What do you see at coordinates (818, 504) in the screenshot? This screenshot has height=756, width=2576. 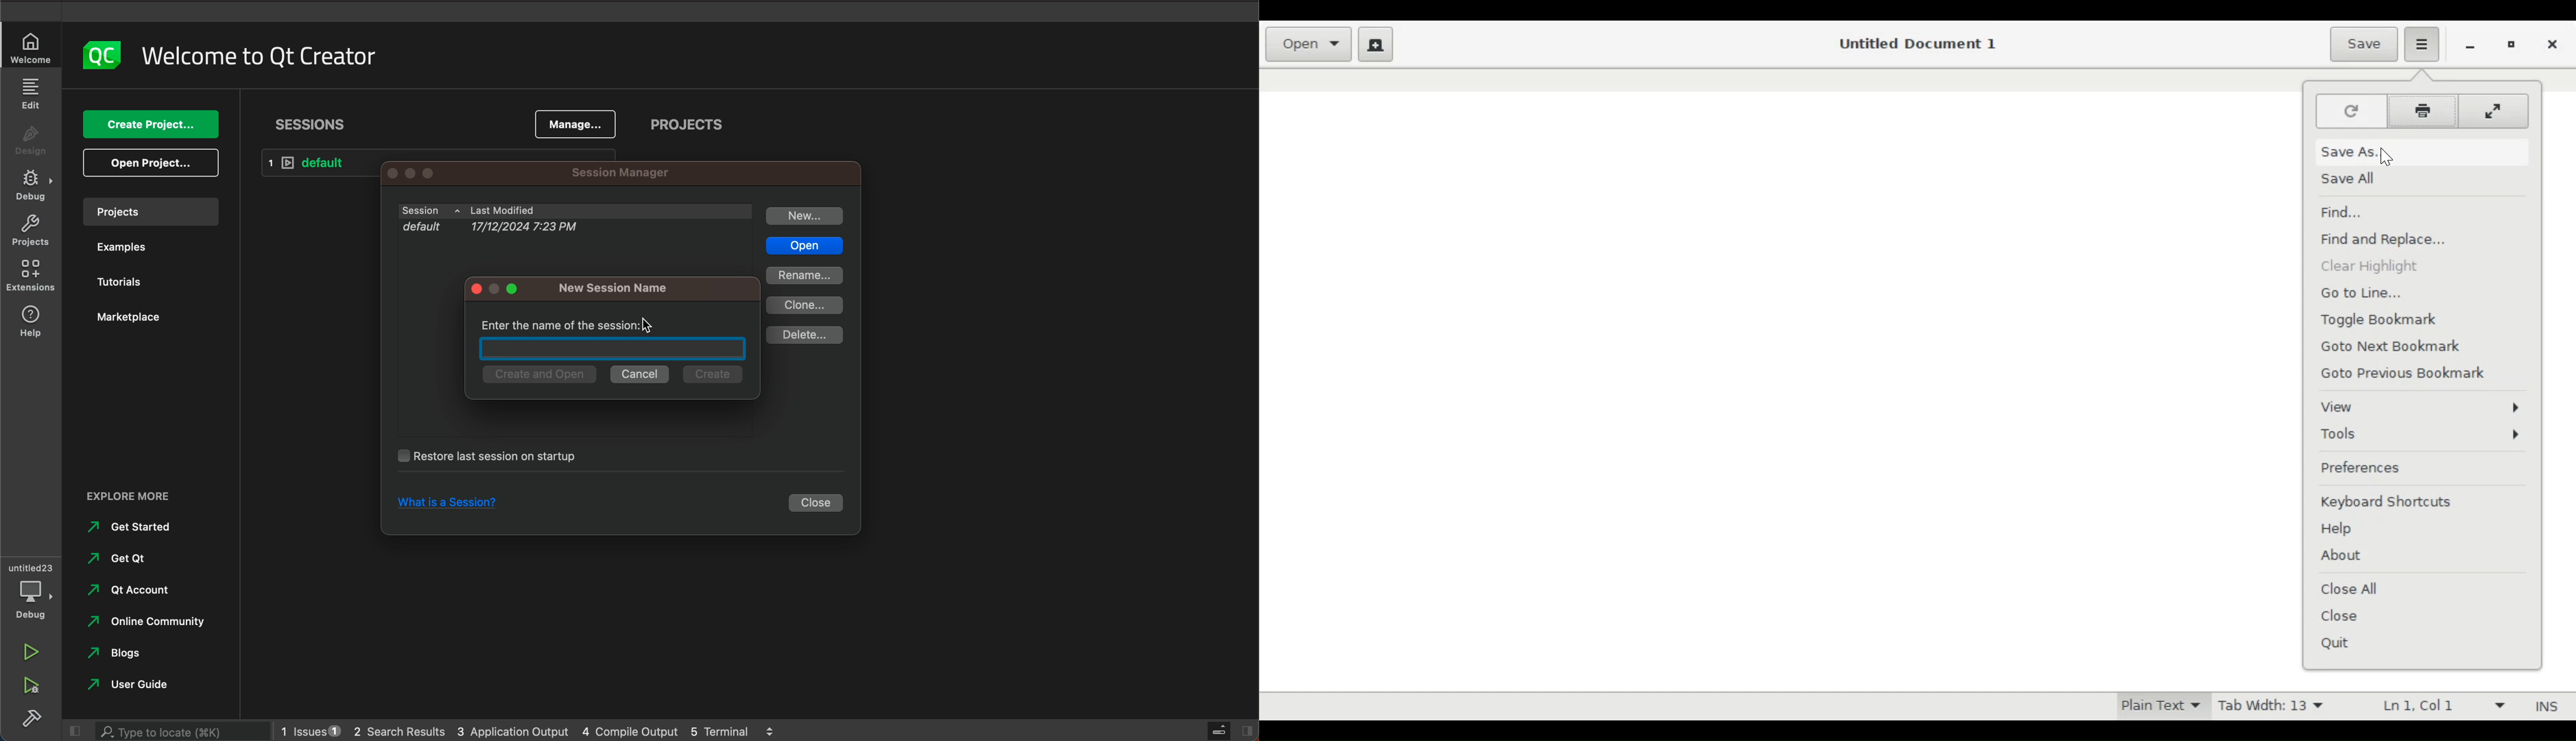 I see `close` at bounding box center [818, 504].